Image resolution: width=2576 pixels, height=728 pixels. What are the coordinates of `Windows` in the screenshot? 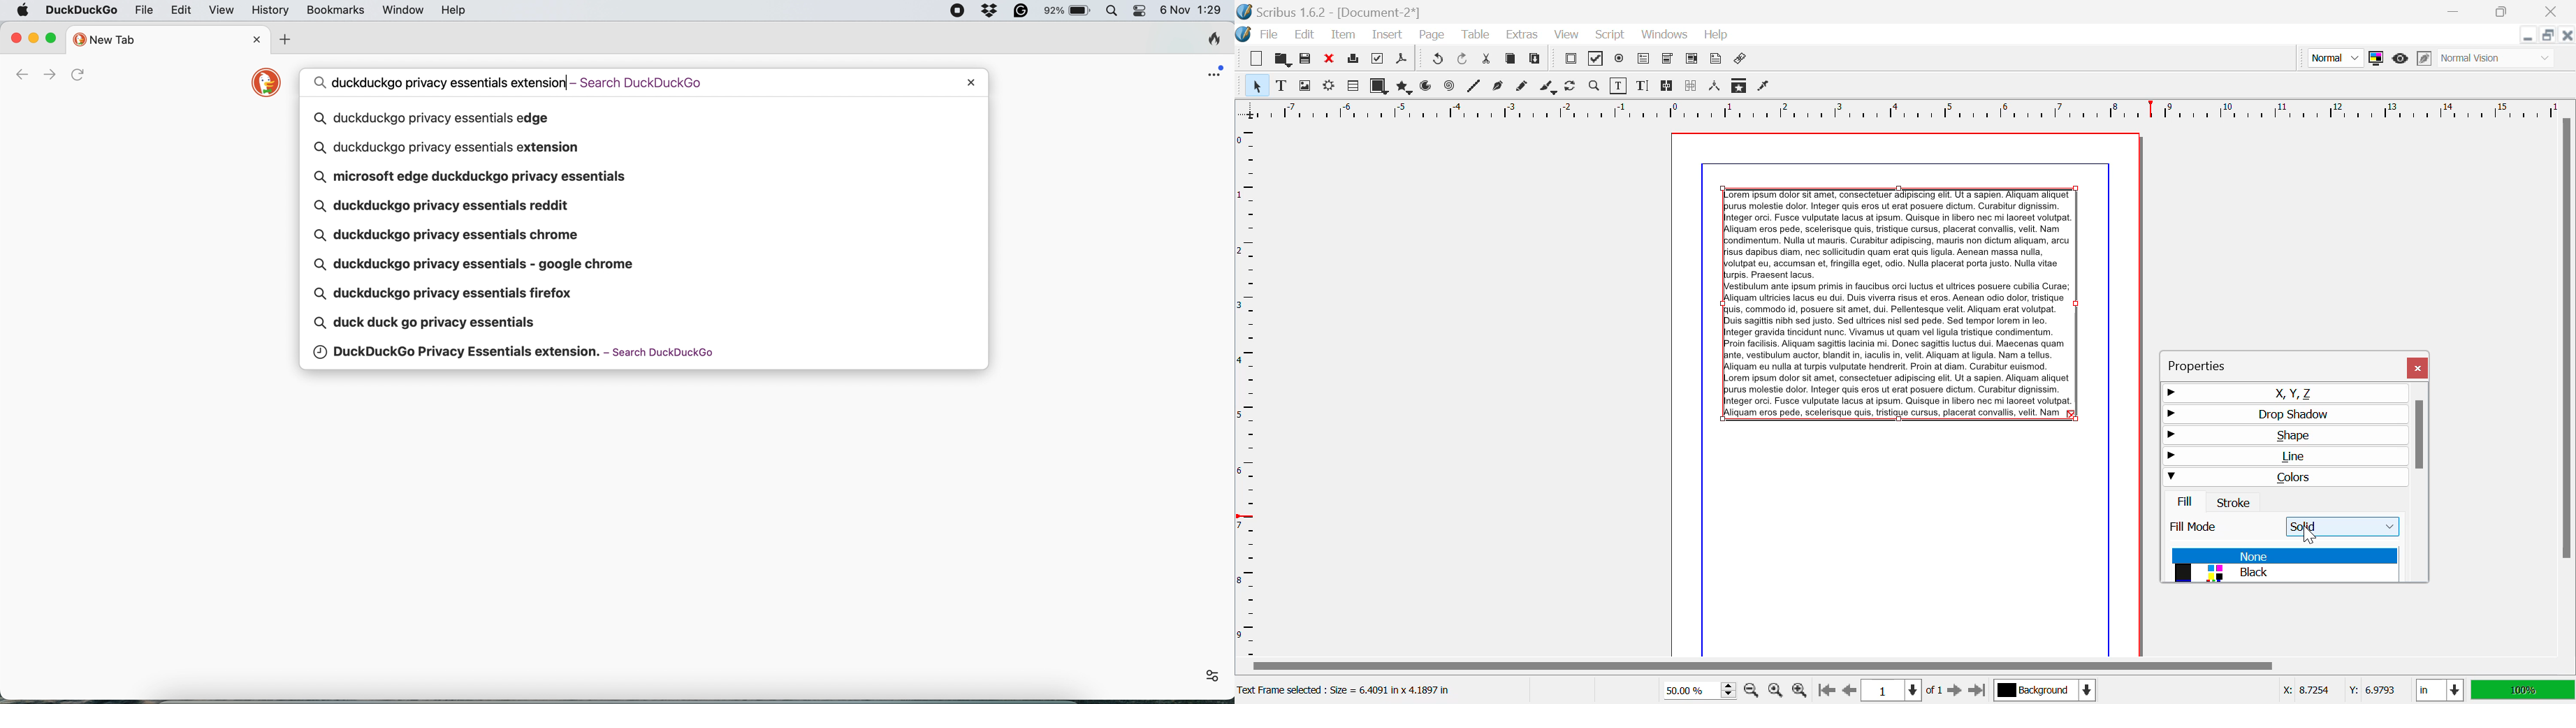 It's located at (1665, 34).